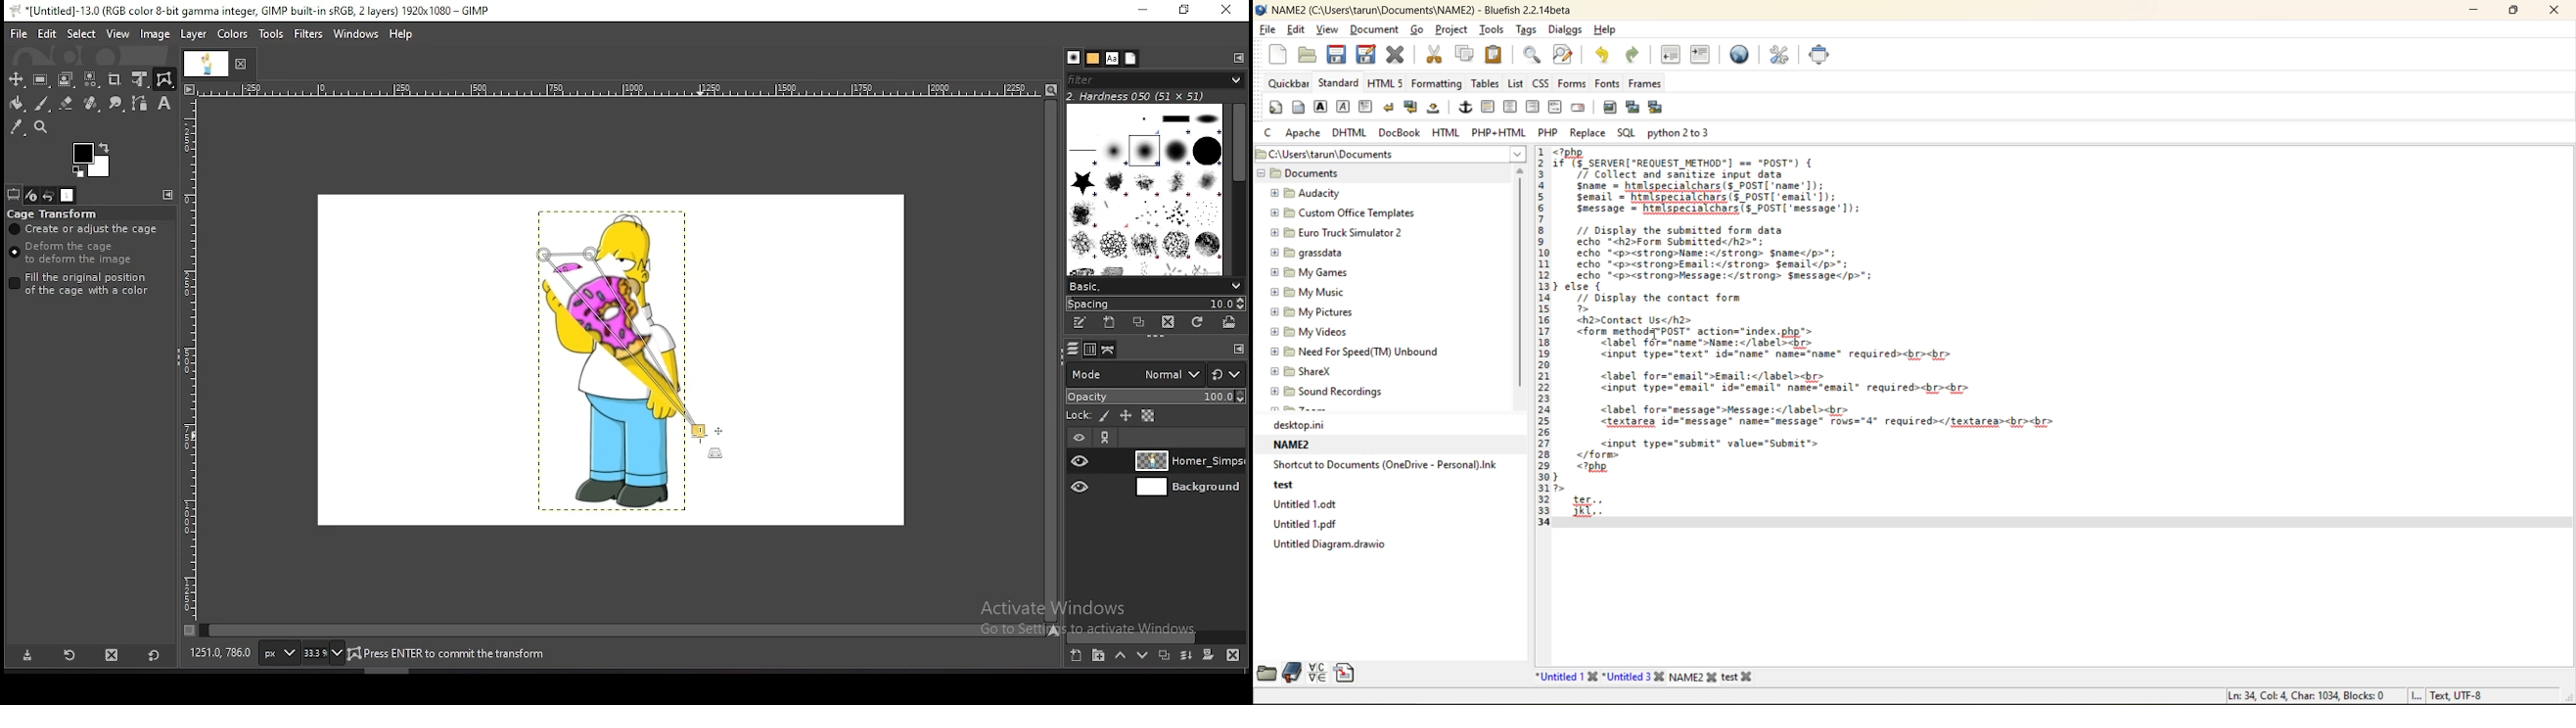 This screenshot has height=728, width=2576. What do you see at coordinates (309, 34) in the screenshot?
I see `filters` at bounding box center [309, 34].